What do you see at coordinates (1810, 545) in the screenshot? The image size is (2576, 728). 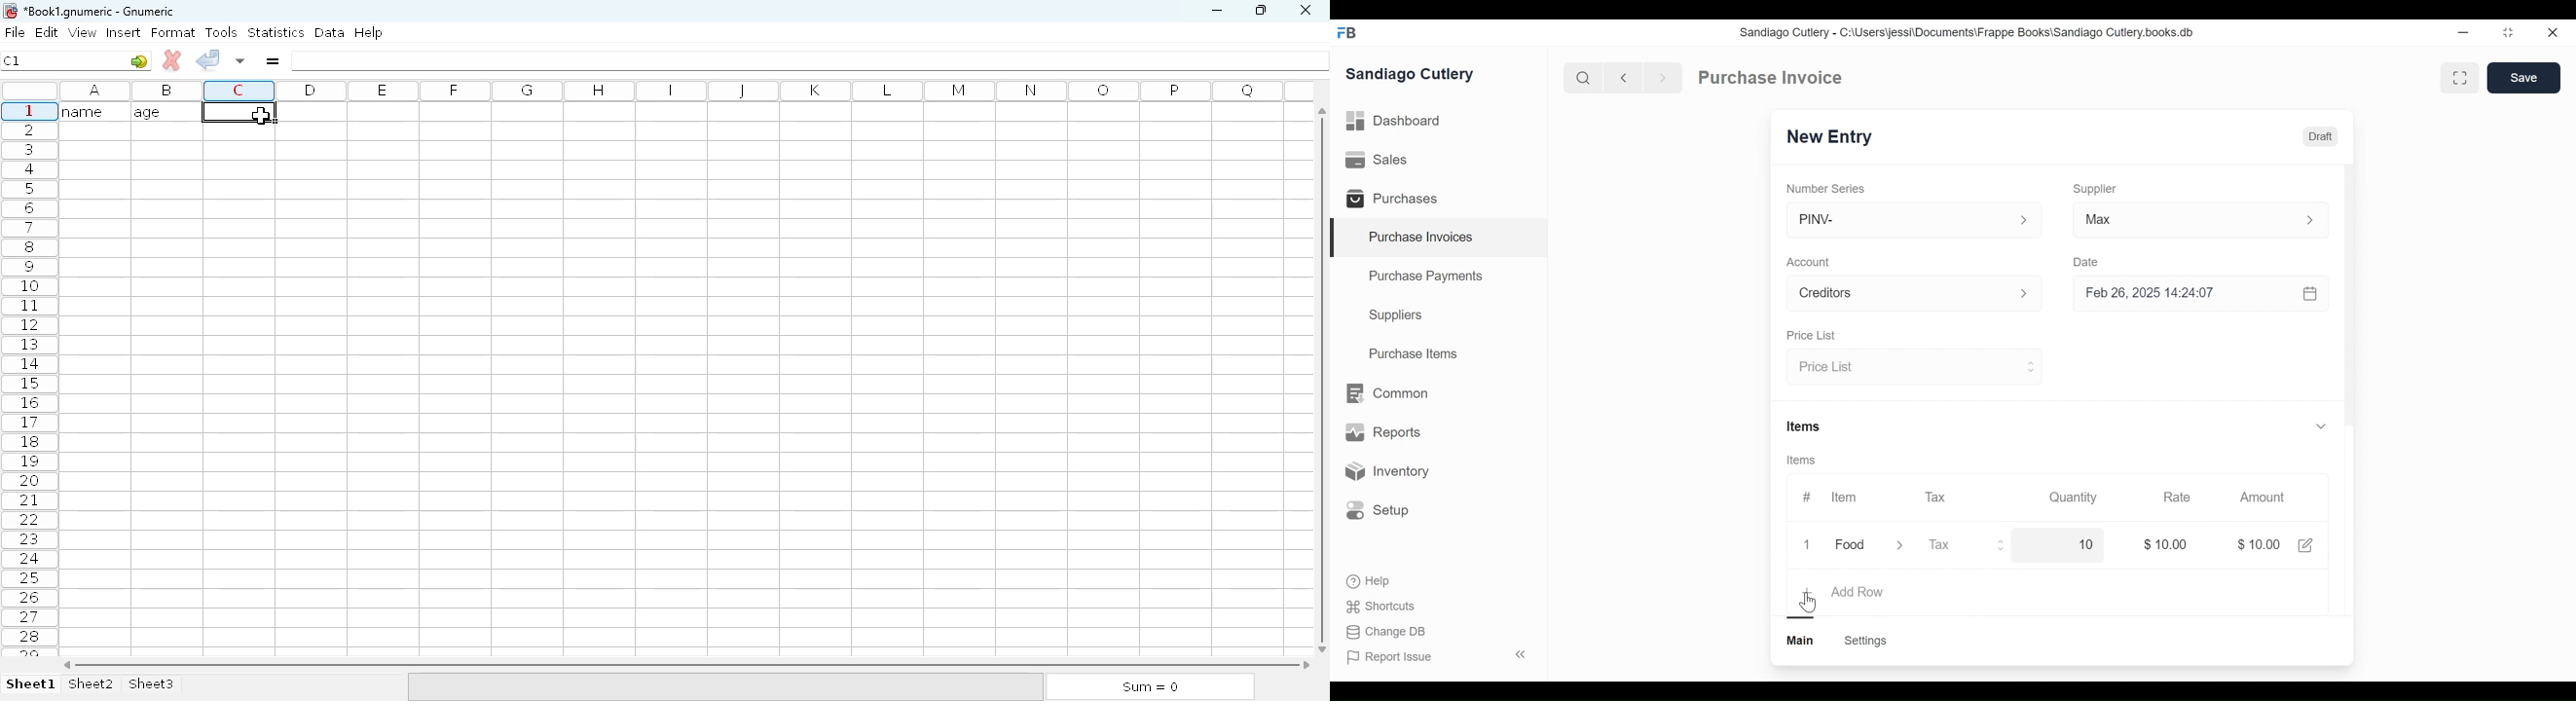 I see `close` at bounding box center [1810, 545].